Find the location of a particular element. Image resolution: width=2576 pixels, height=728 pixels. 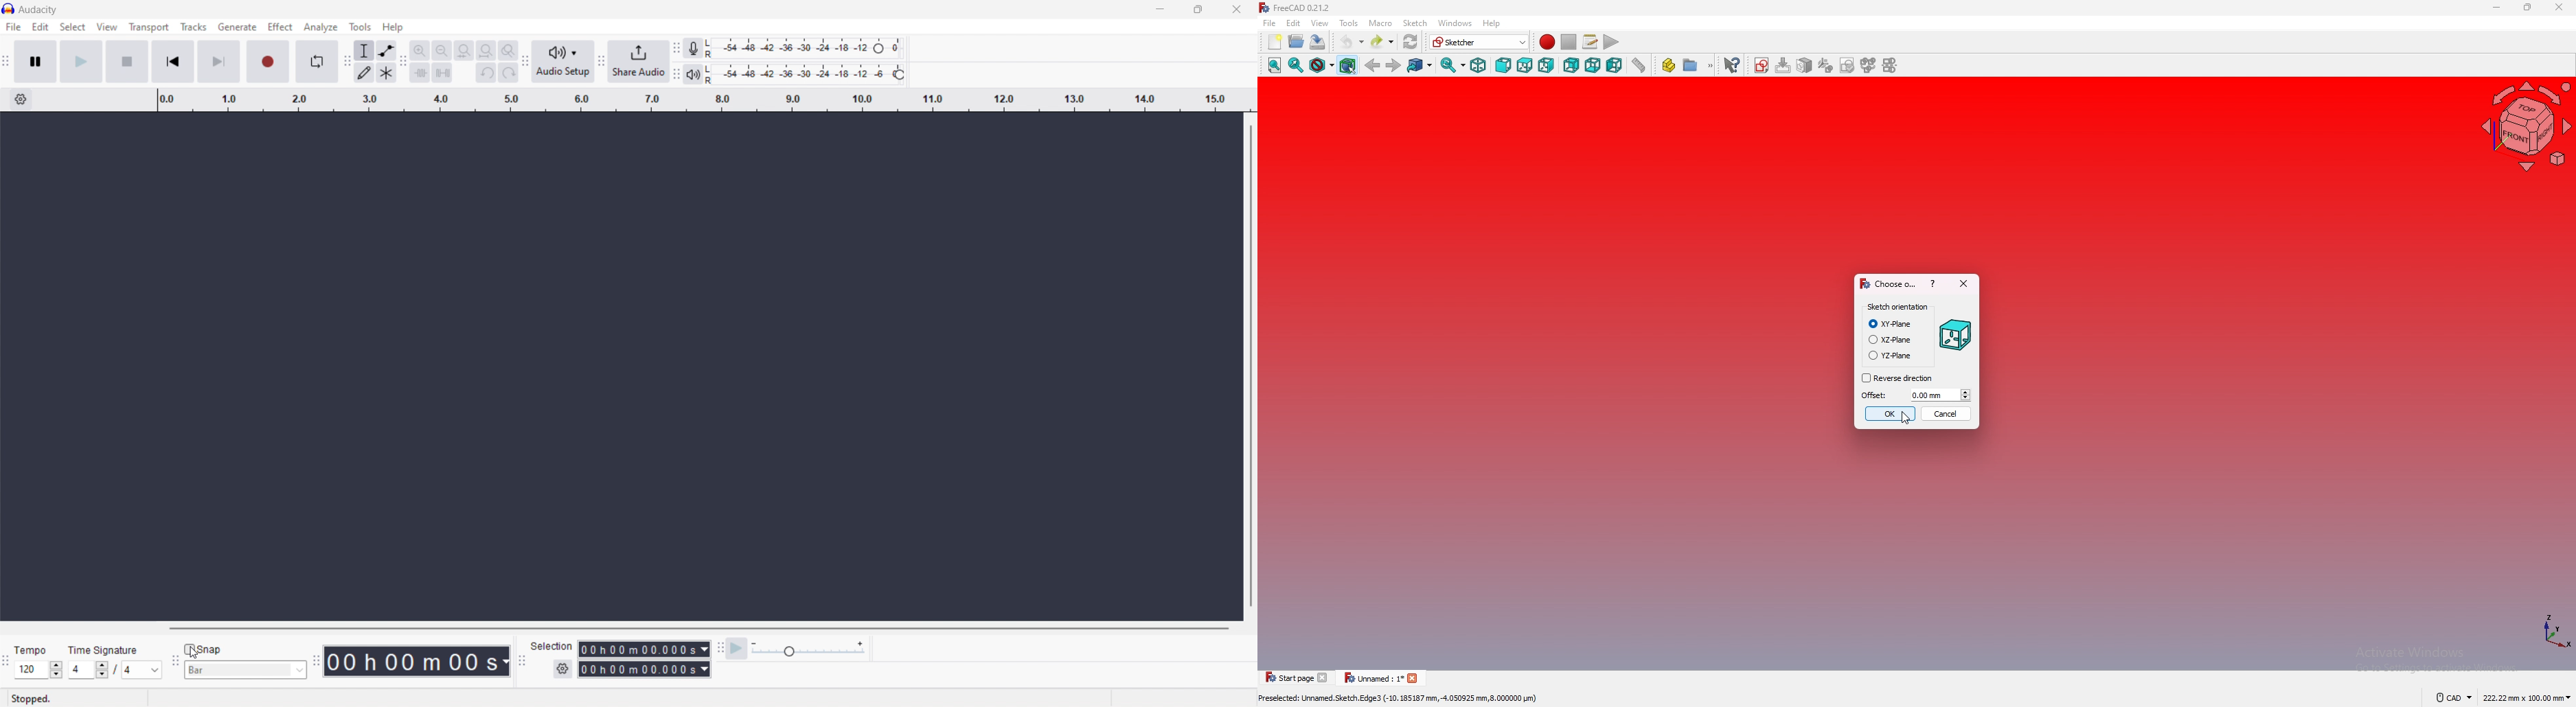

Time Signature is located at coordinates (100, 651).